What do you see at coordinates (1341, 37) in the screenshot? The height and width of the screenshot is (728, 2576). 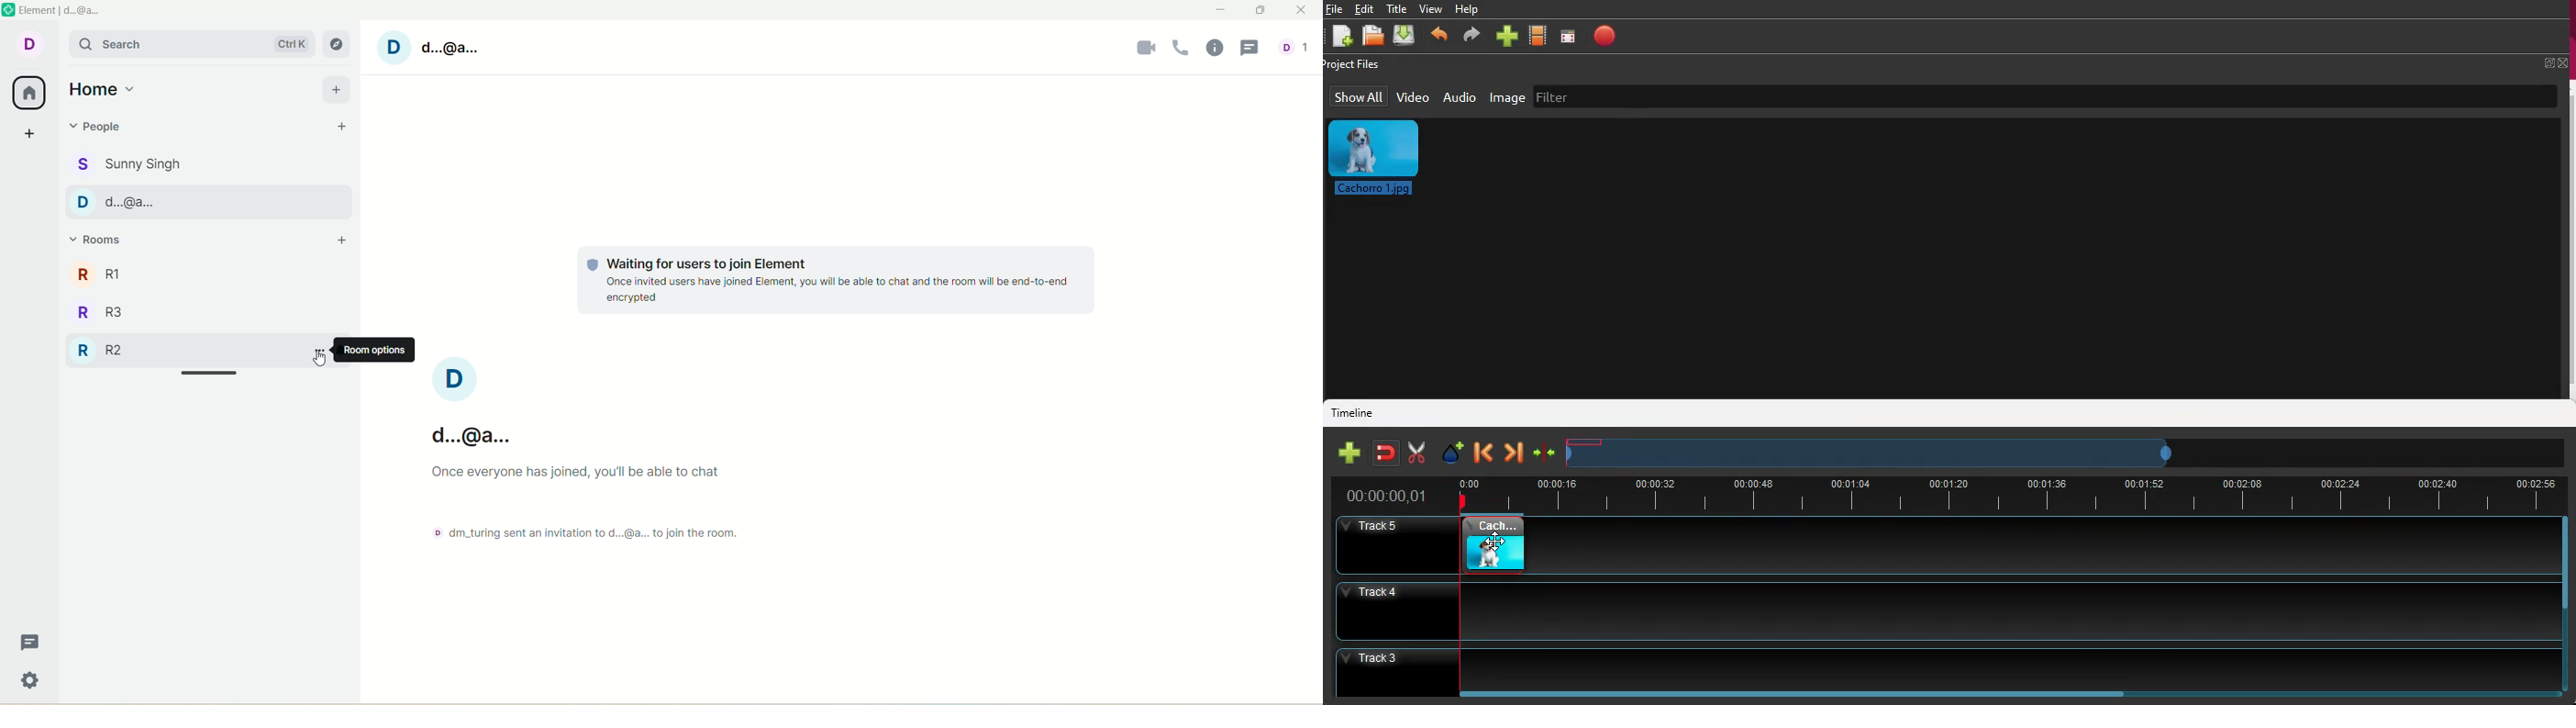 I see `new` at bounding box center [1341, 37].